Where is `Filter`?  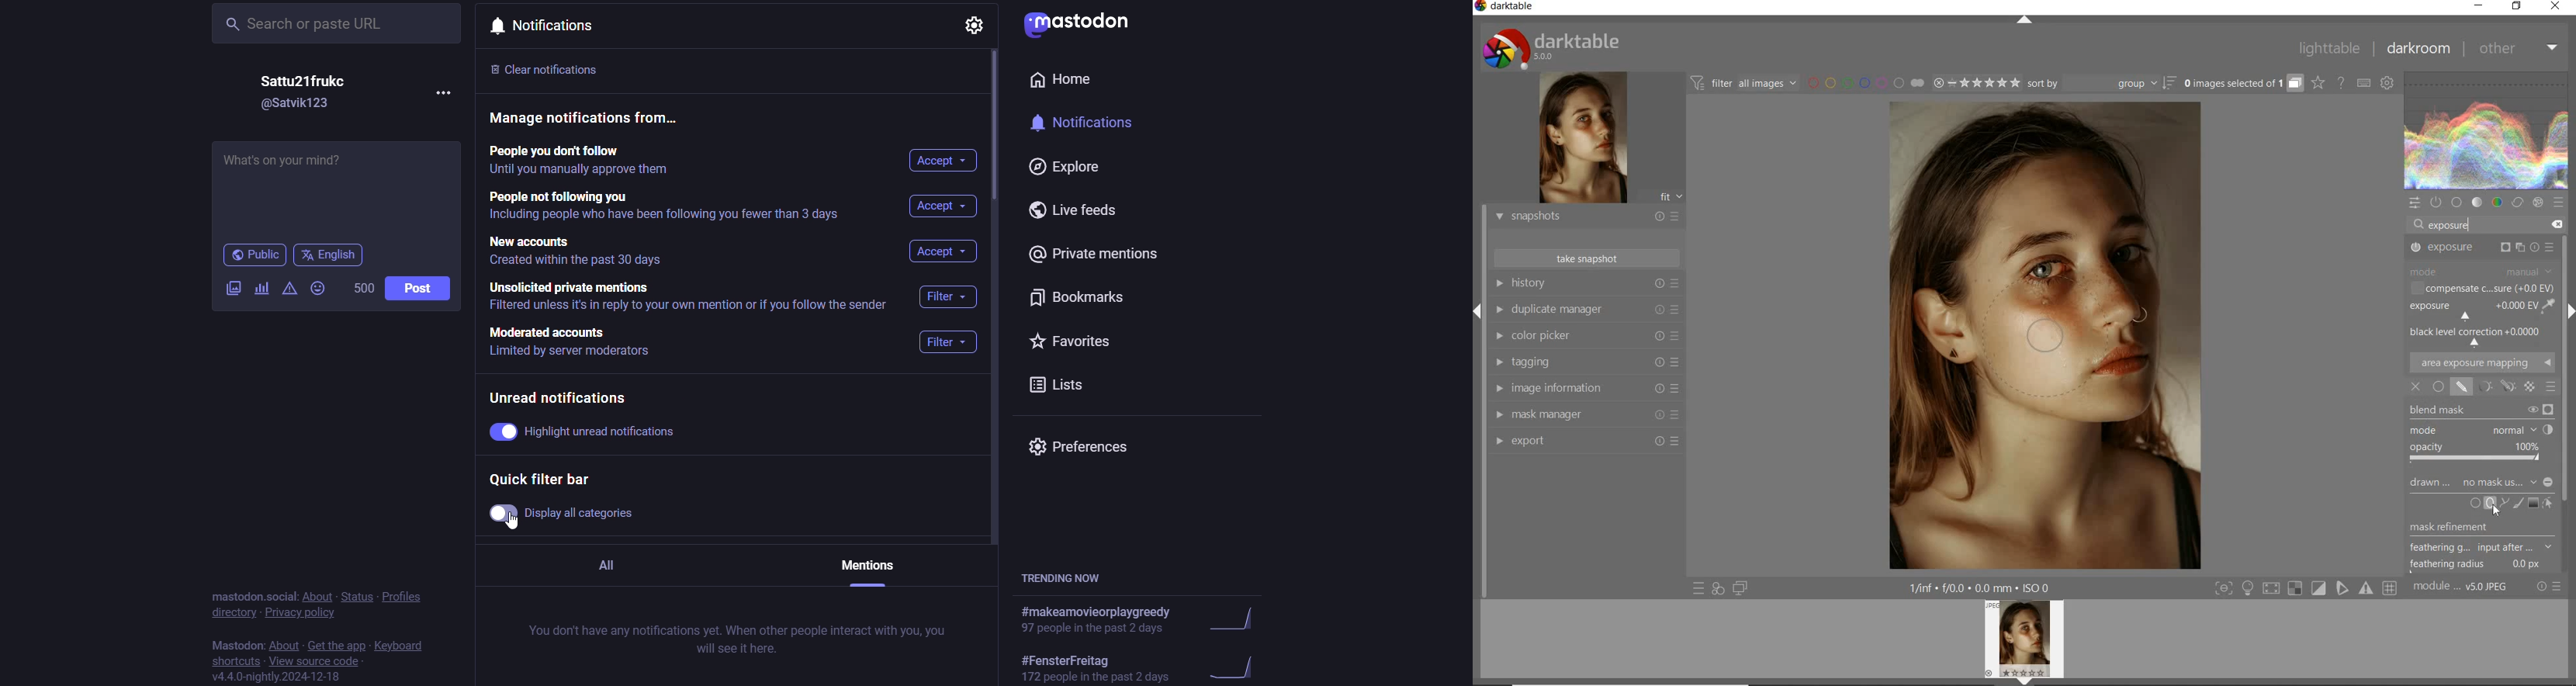 Filter is located at coordinates (946, 342).